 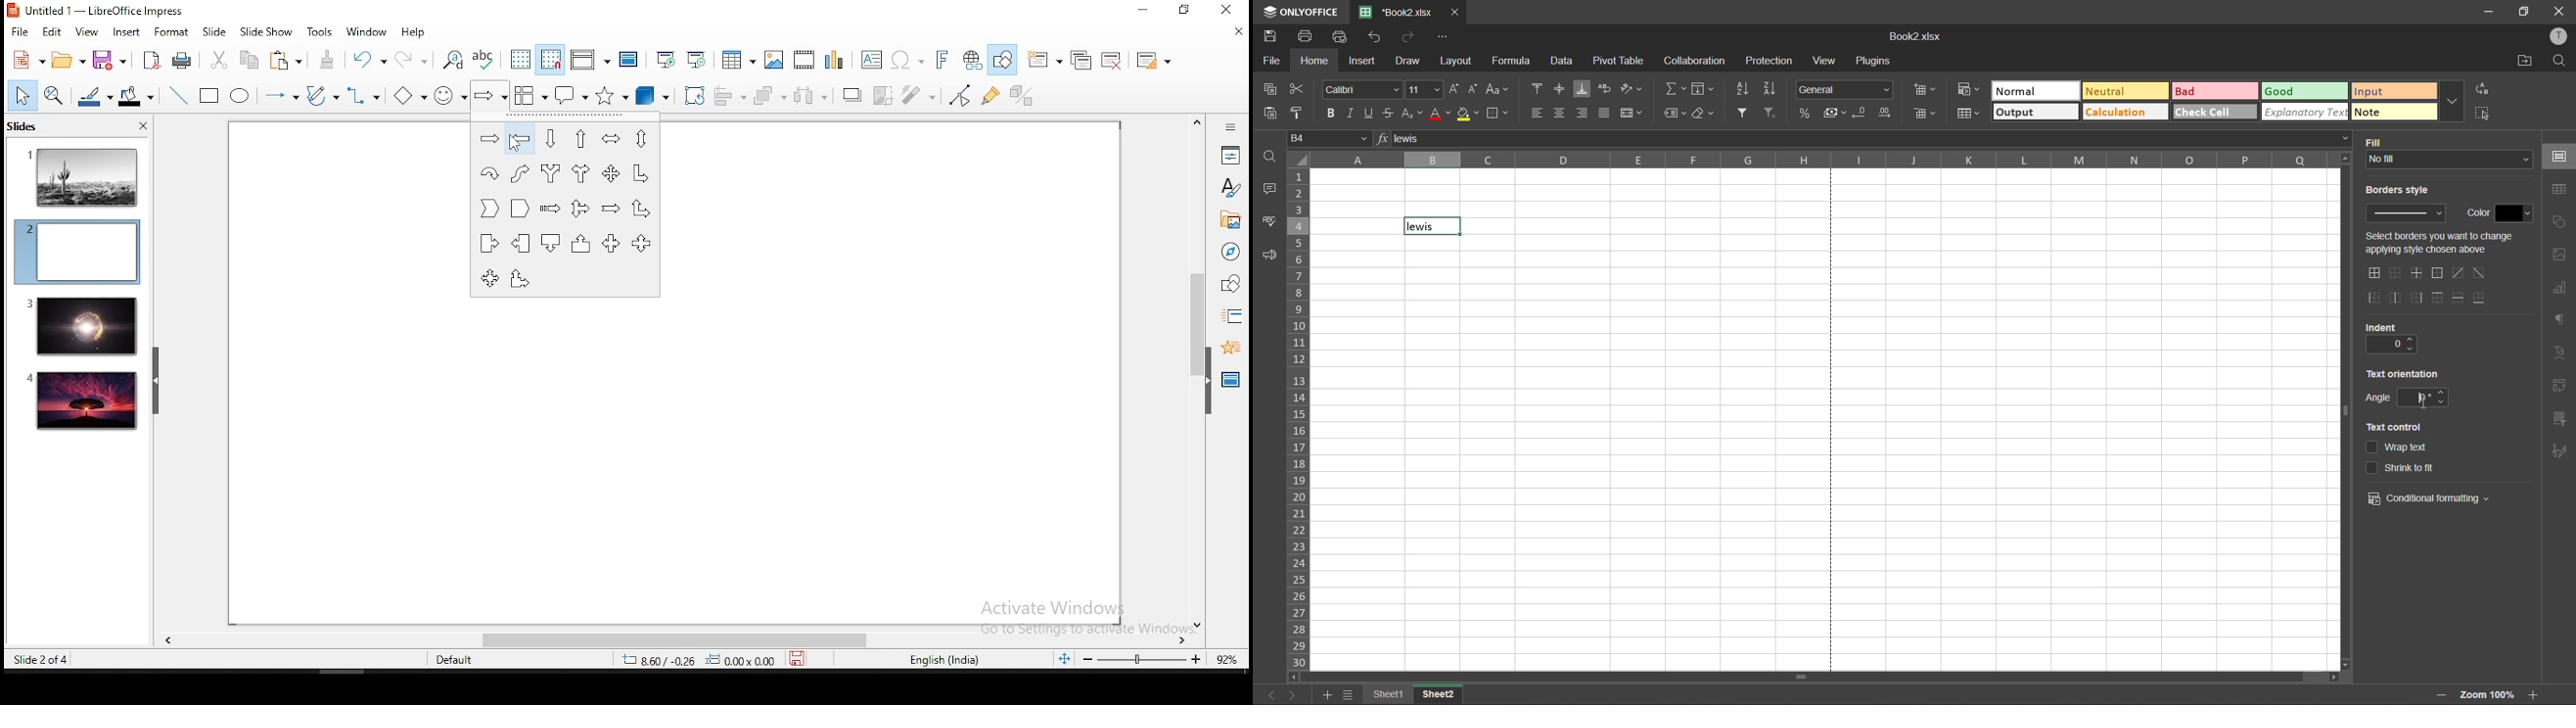 What do you see at coordinates (837, 61) in the screenshot?
I see `charts` at bounding box center [837, 61].